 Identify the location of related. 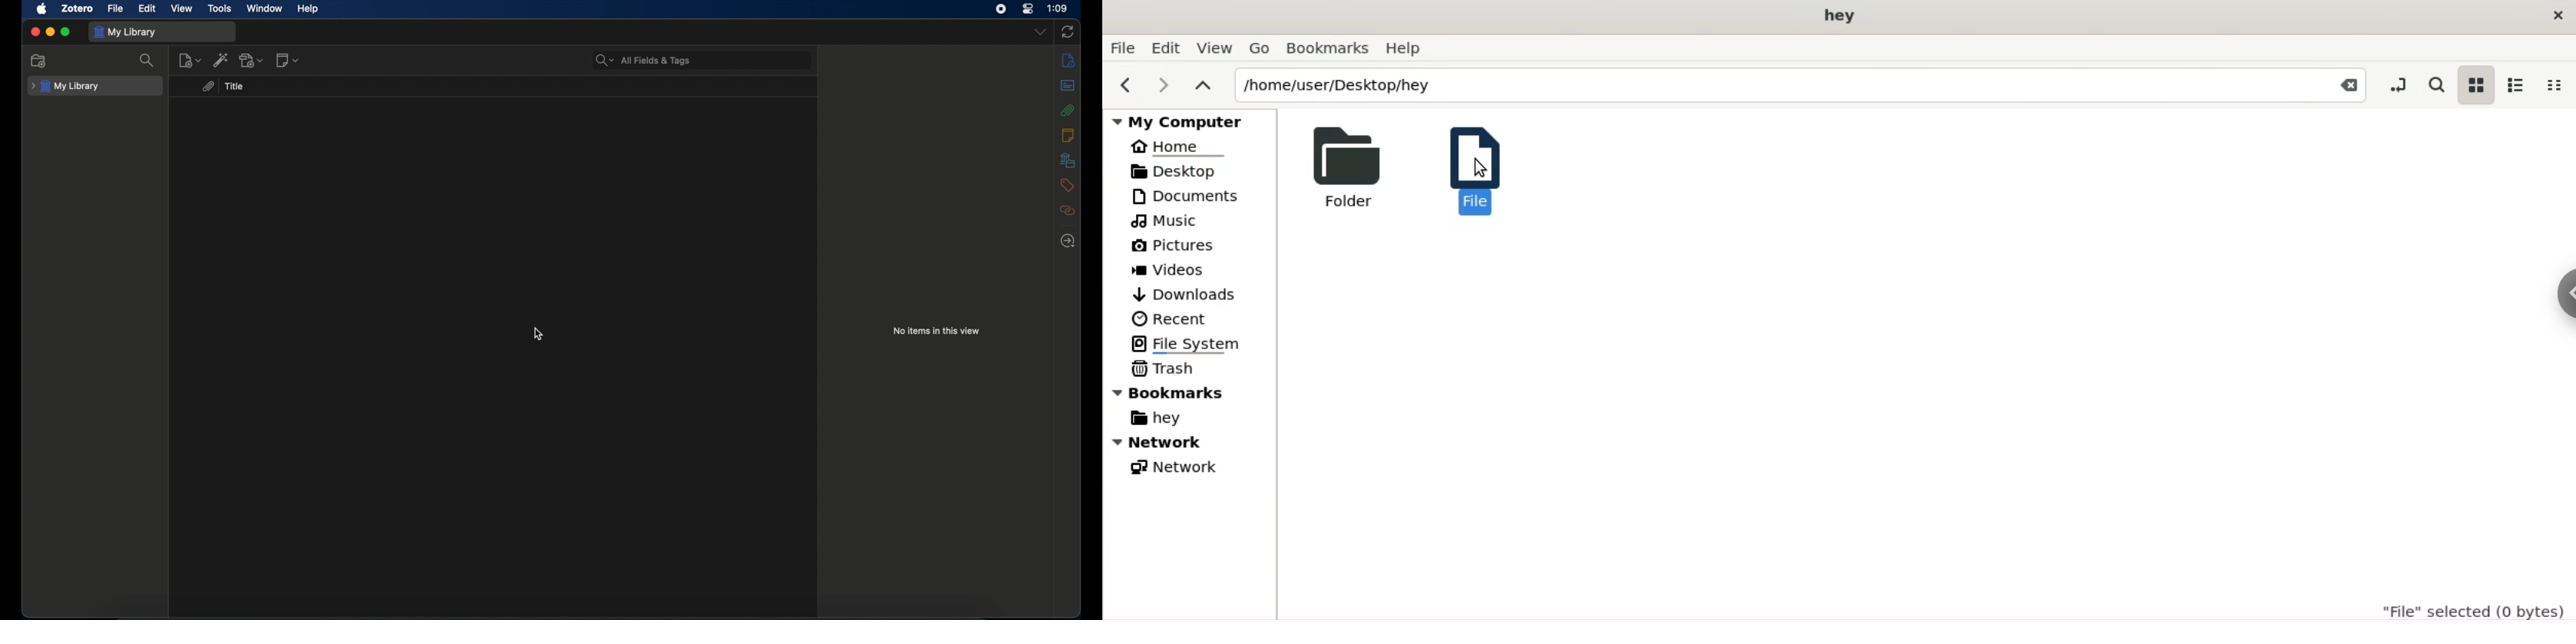
(1068, 210).